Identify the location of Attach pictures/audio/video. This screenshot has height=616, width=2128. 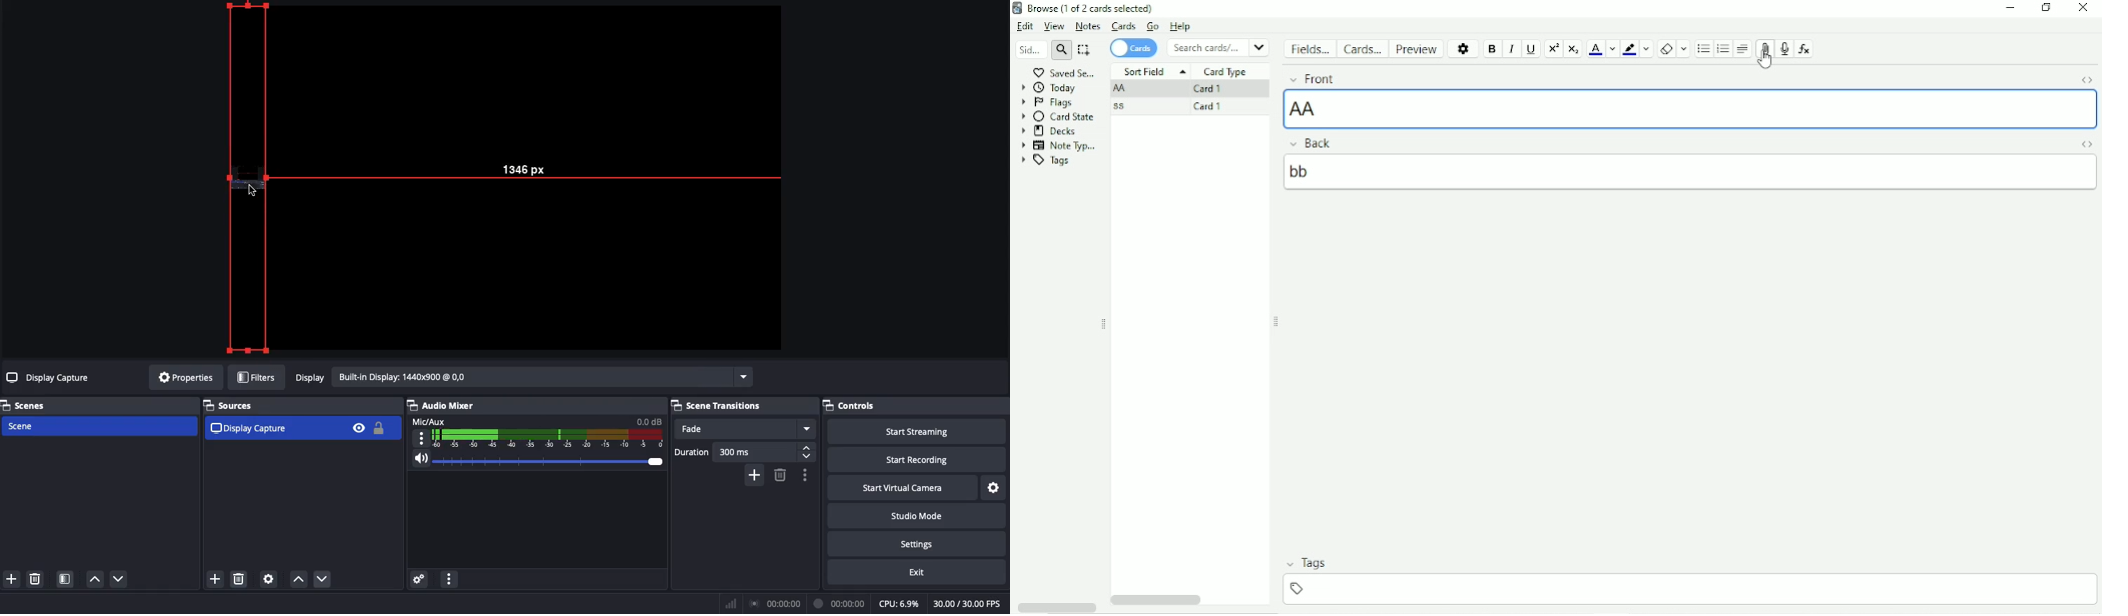
(1764, 48).